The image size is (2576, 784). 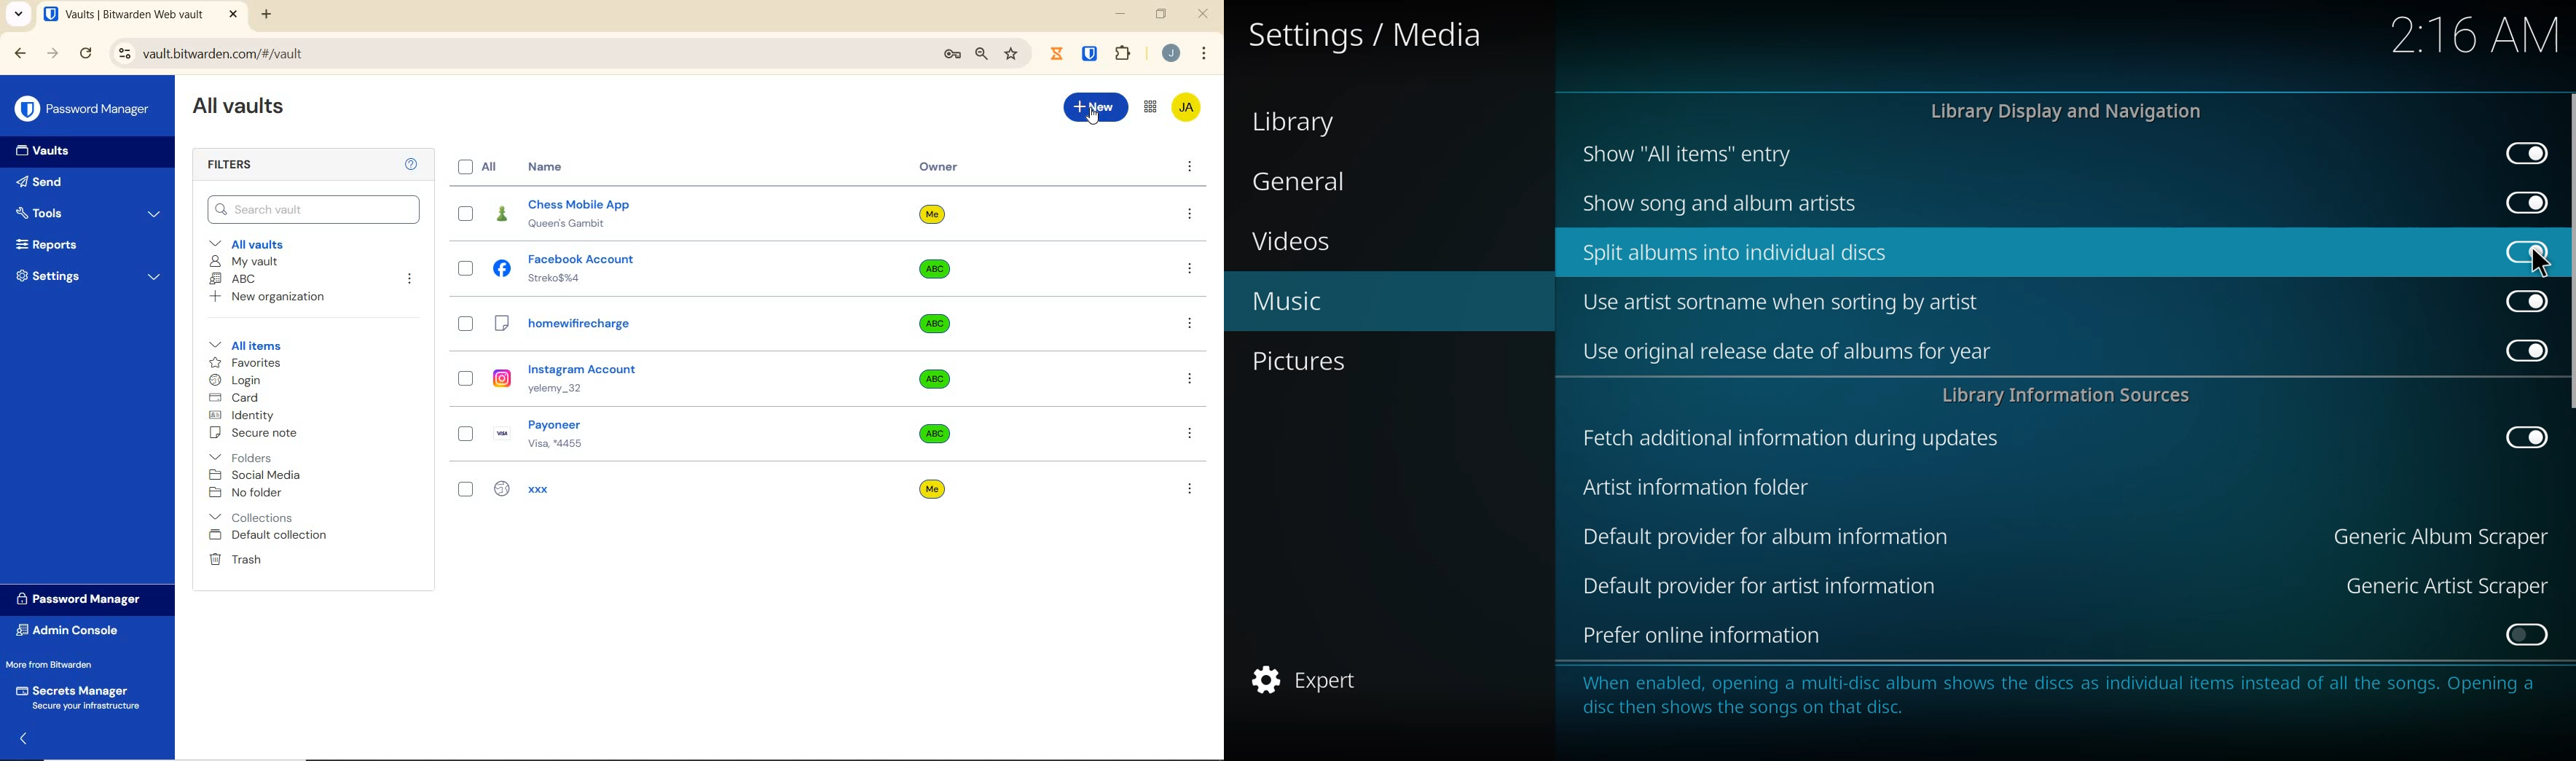 I want to click on fetch additional info during updates, so click(x=1787, y=438).